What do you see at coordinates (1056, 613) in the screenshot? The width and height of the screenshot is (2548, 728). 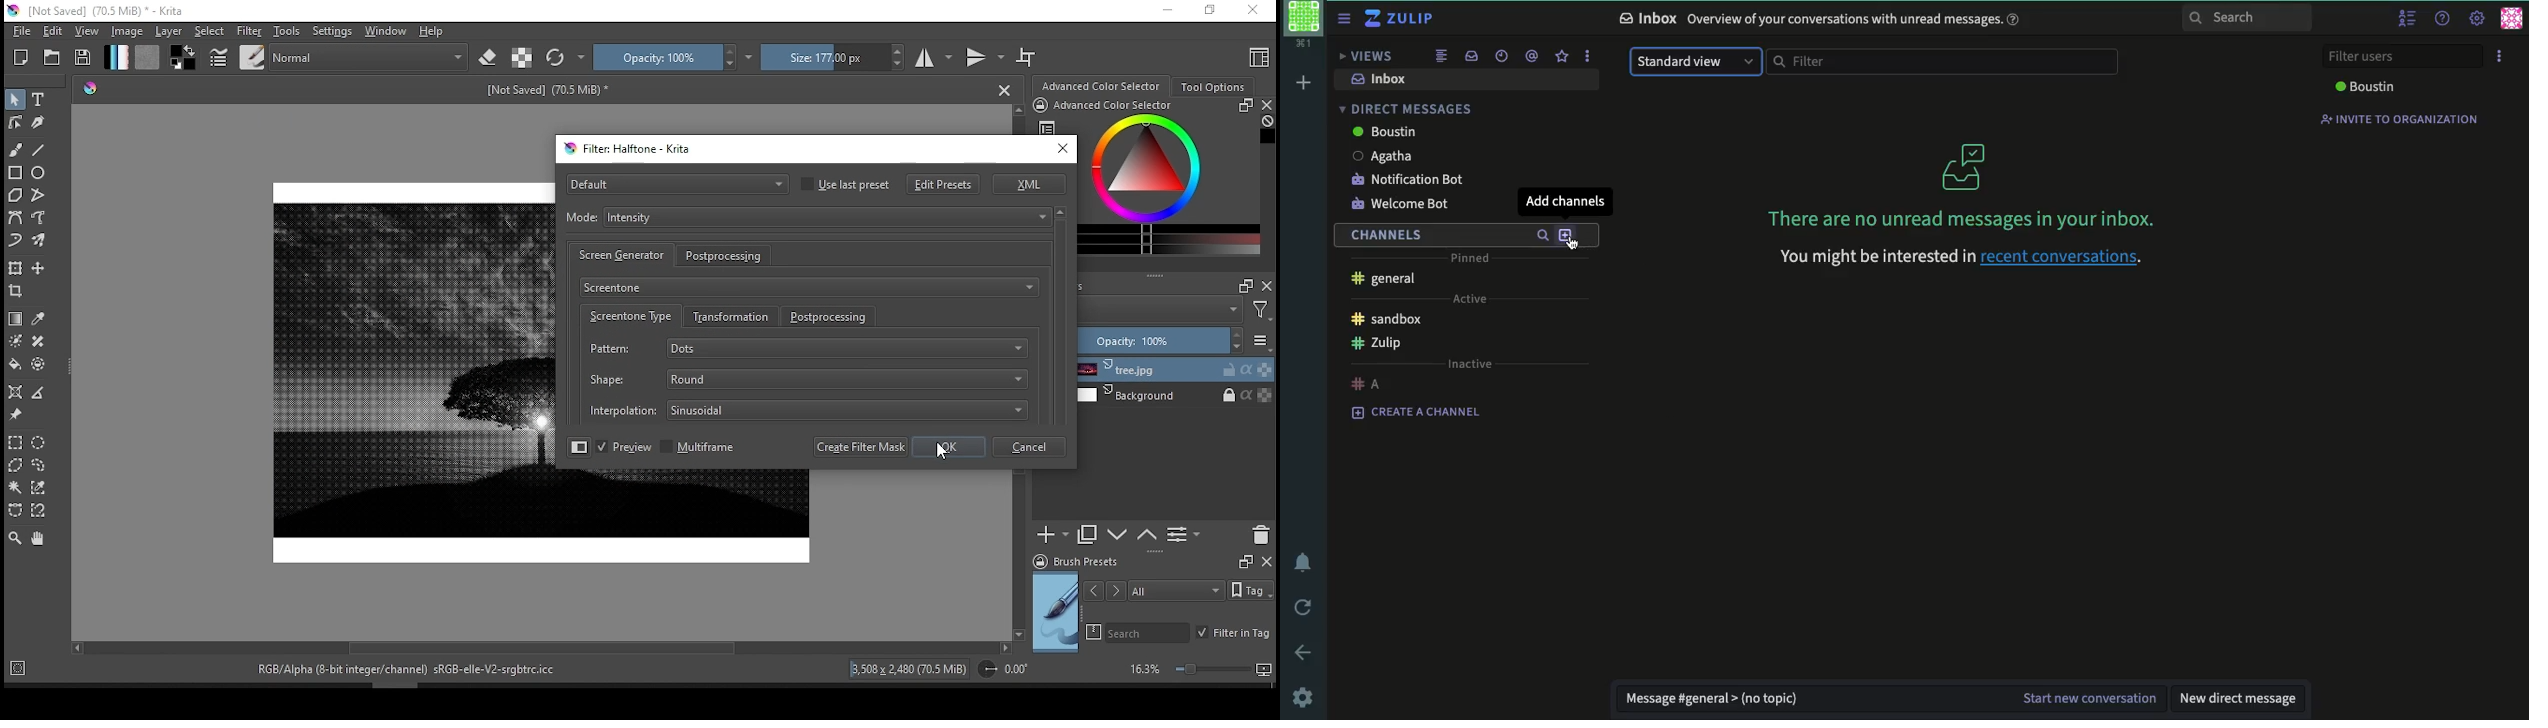 I see `preview` at bounding box center [1056, 613].